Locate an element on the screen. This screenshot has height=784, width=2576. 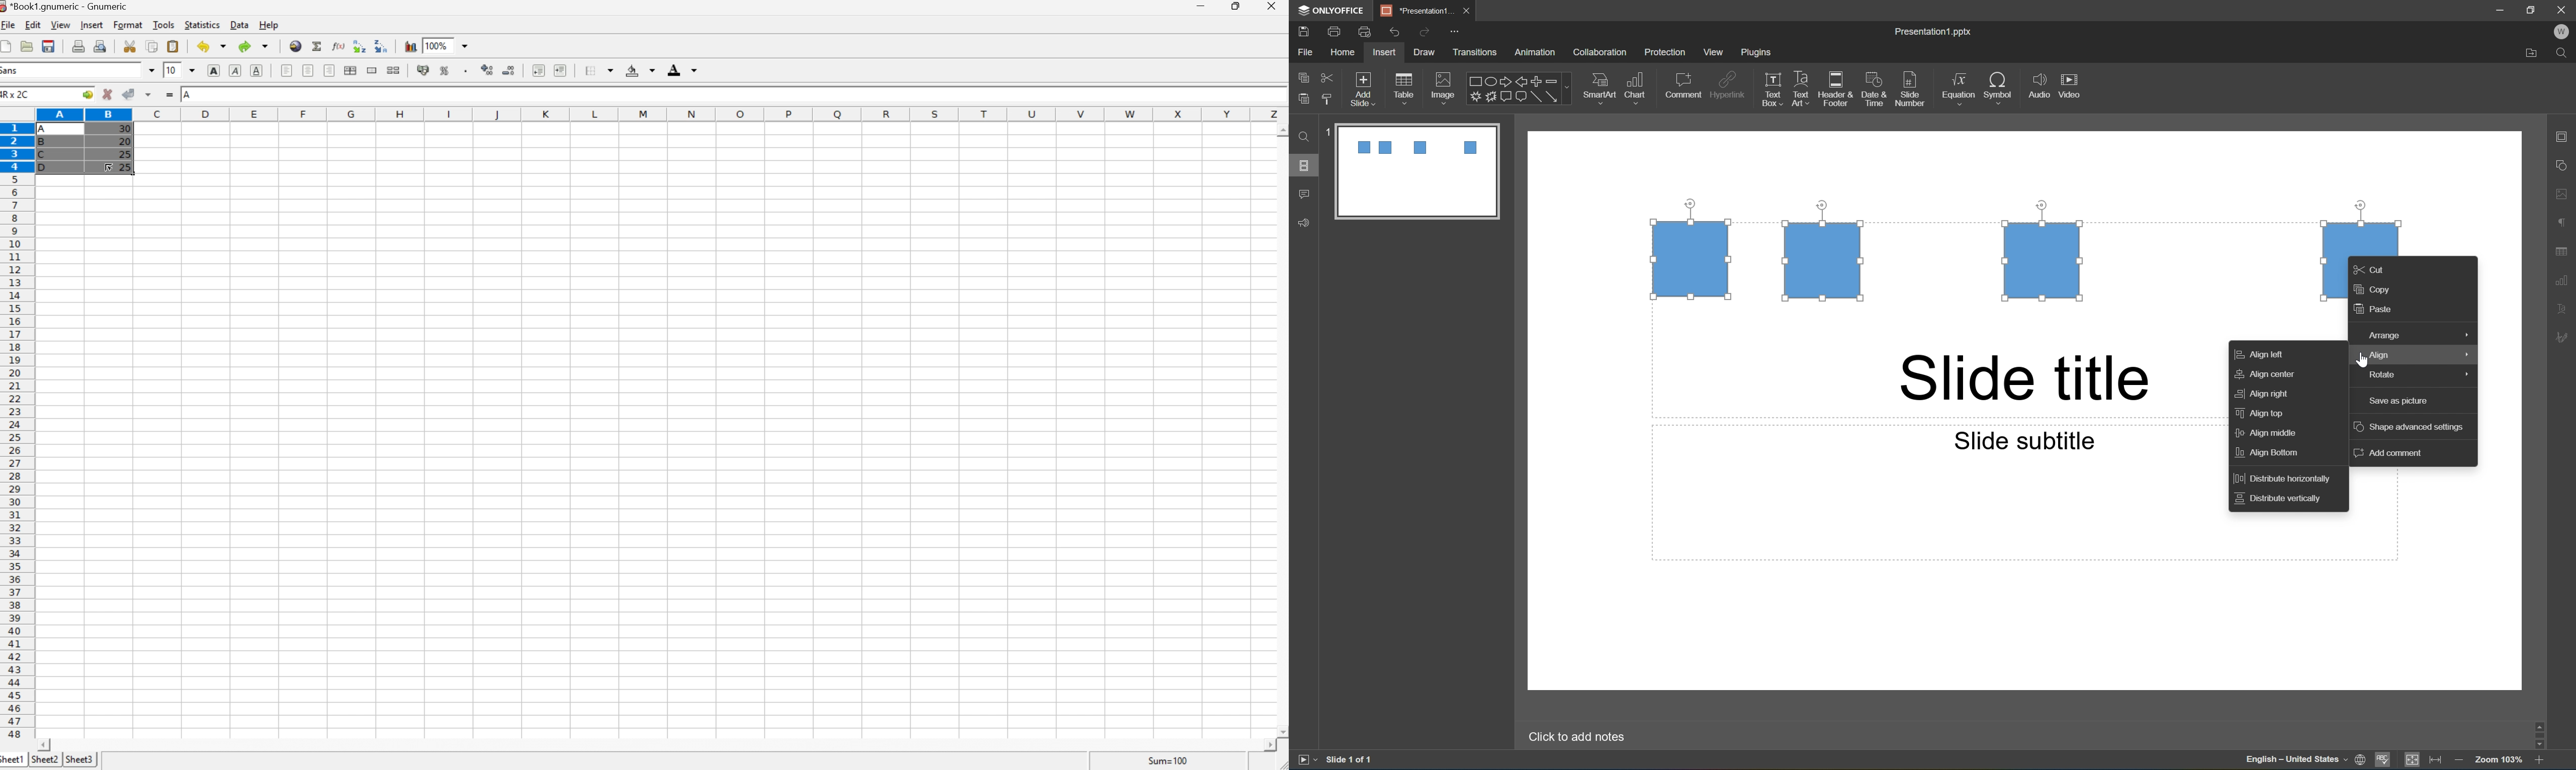
align left is located at coordinates (2266, 354).